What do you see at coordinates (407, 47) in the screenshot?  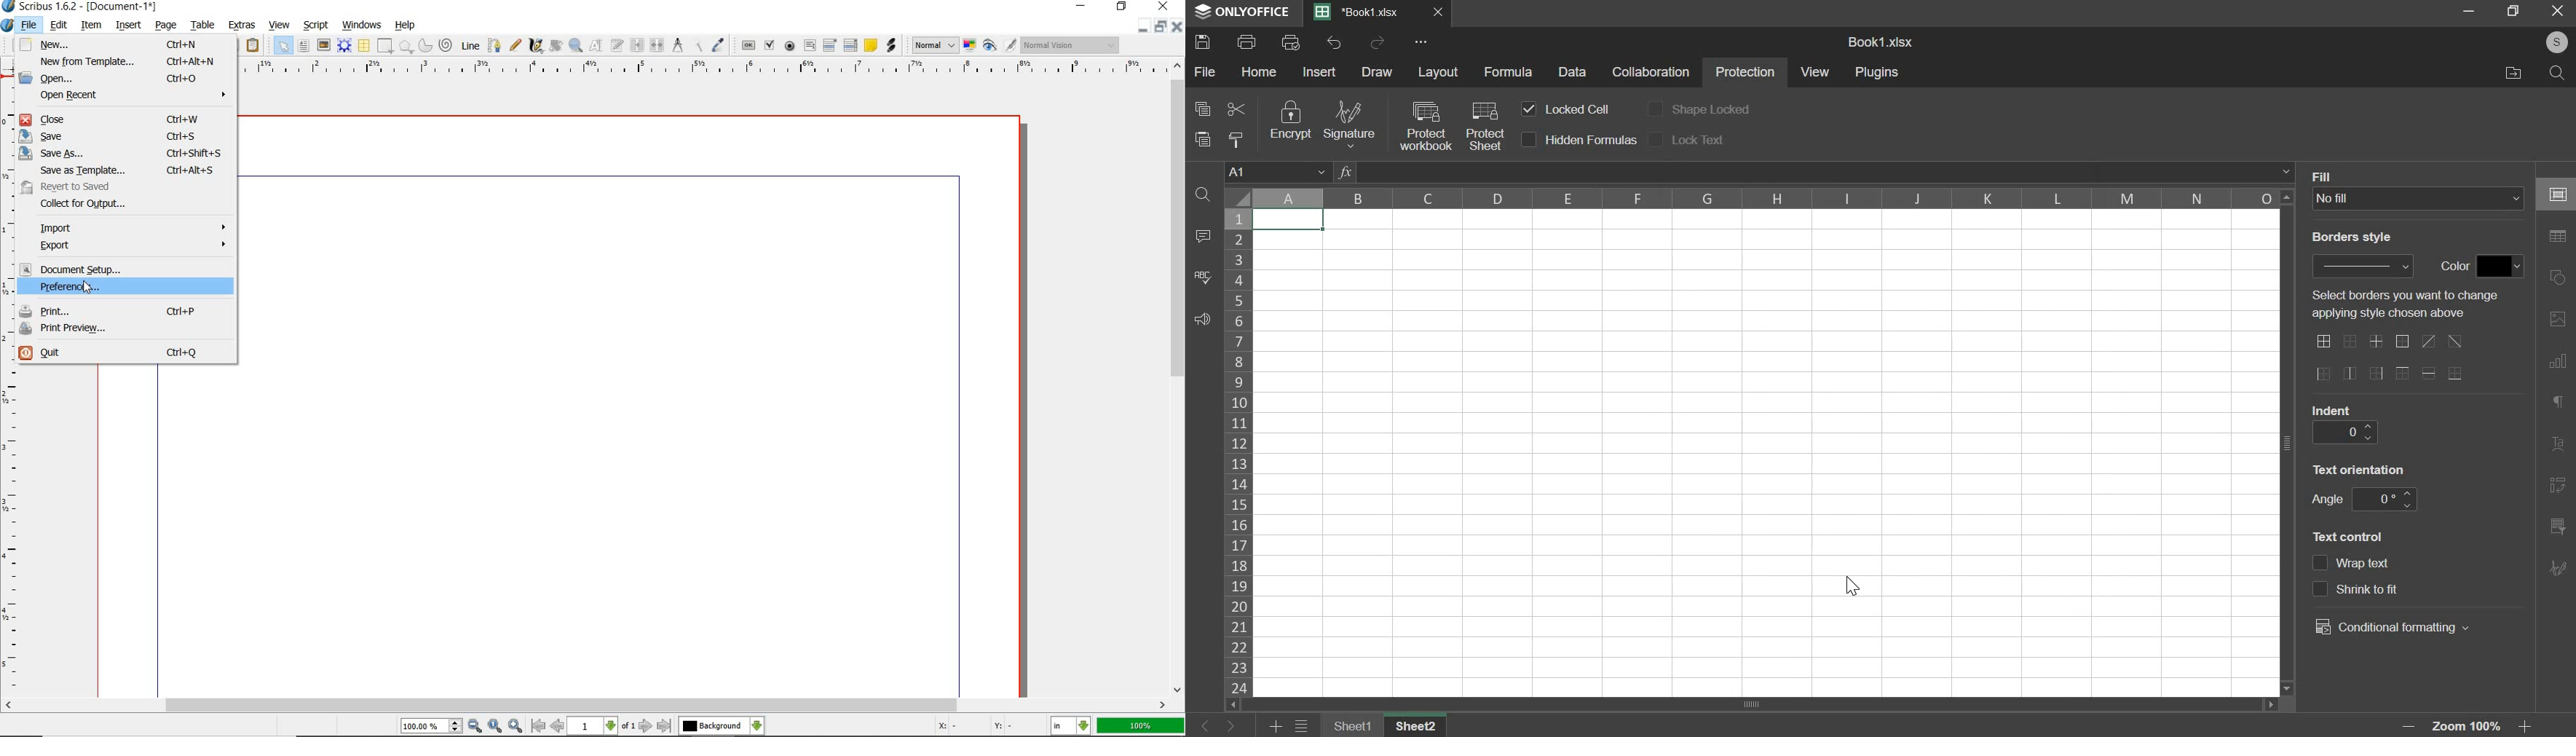 I see `polygon` at bounding box center [407, 47].